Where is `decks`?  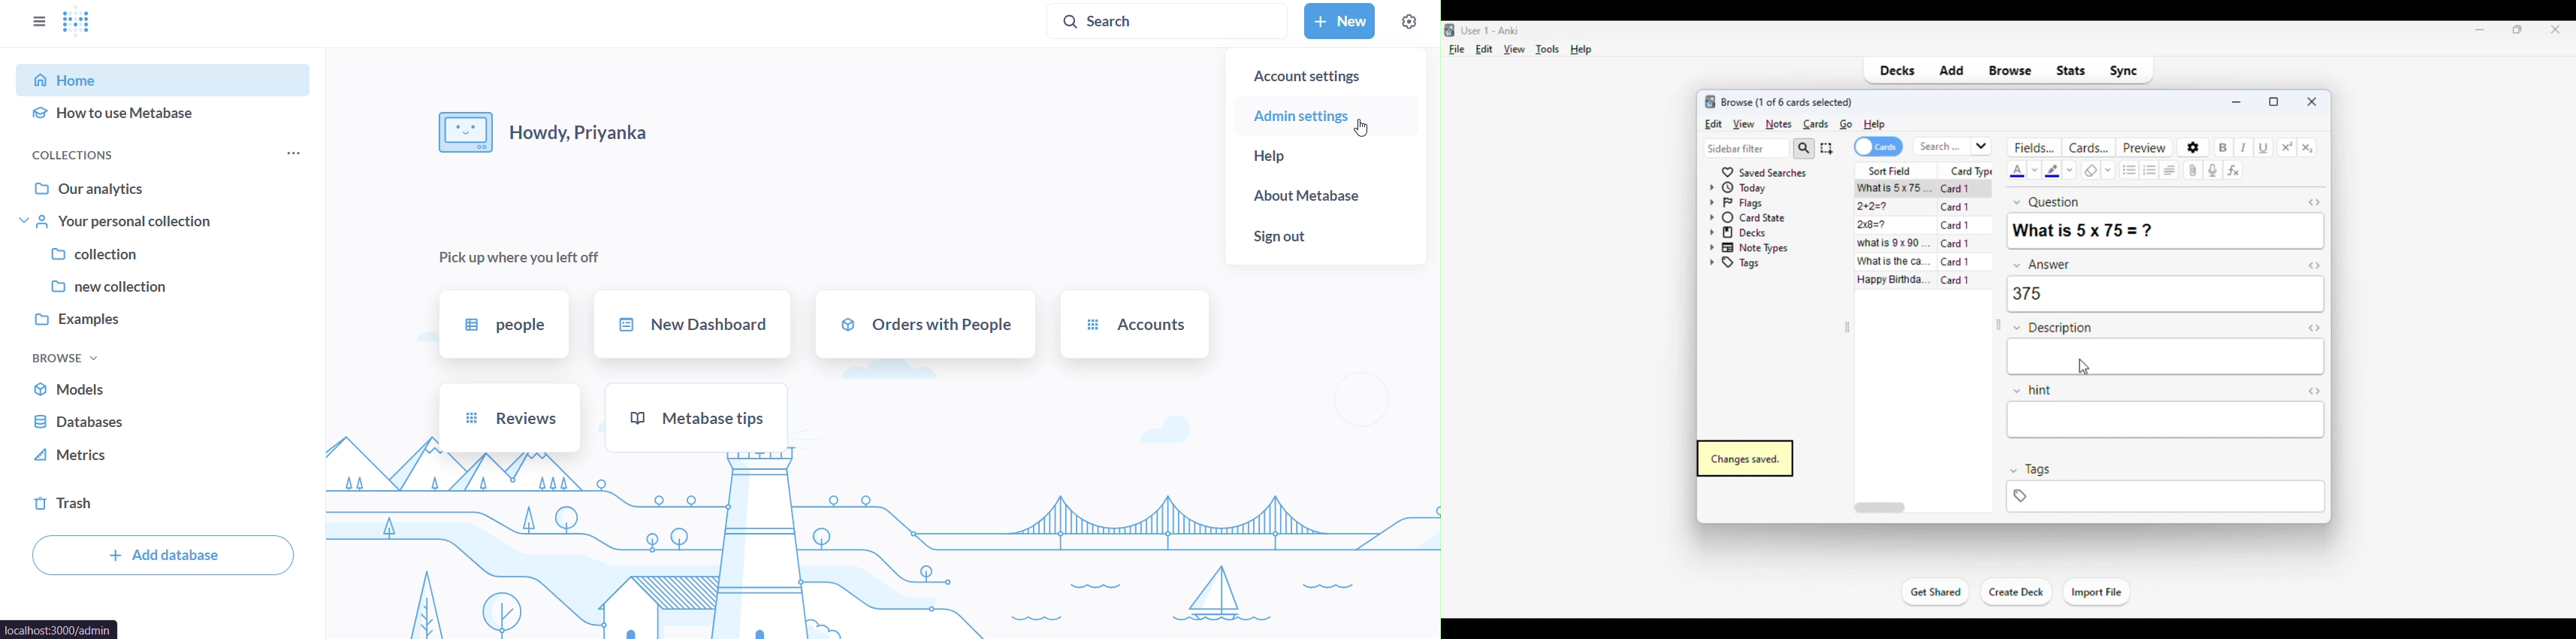
decks is located at coordinates (1896, 71).